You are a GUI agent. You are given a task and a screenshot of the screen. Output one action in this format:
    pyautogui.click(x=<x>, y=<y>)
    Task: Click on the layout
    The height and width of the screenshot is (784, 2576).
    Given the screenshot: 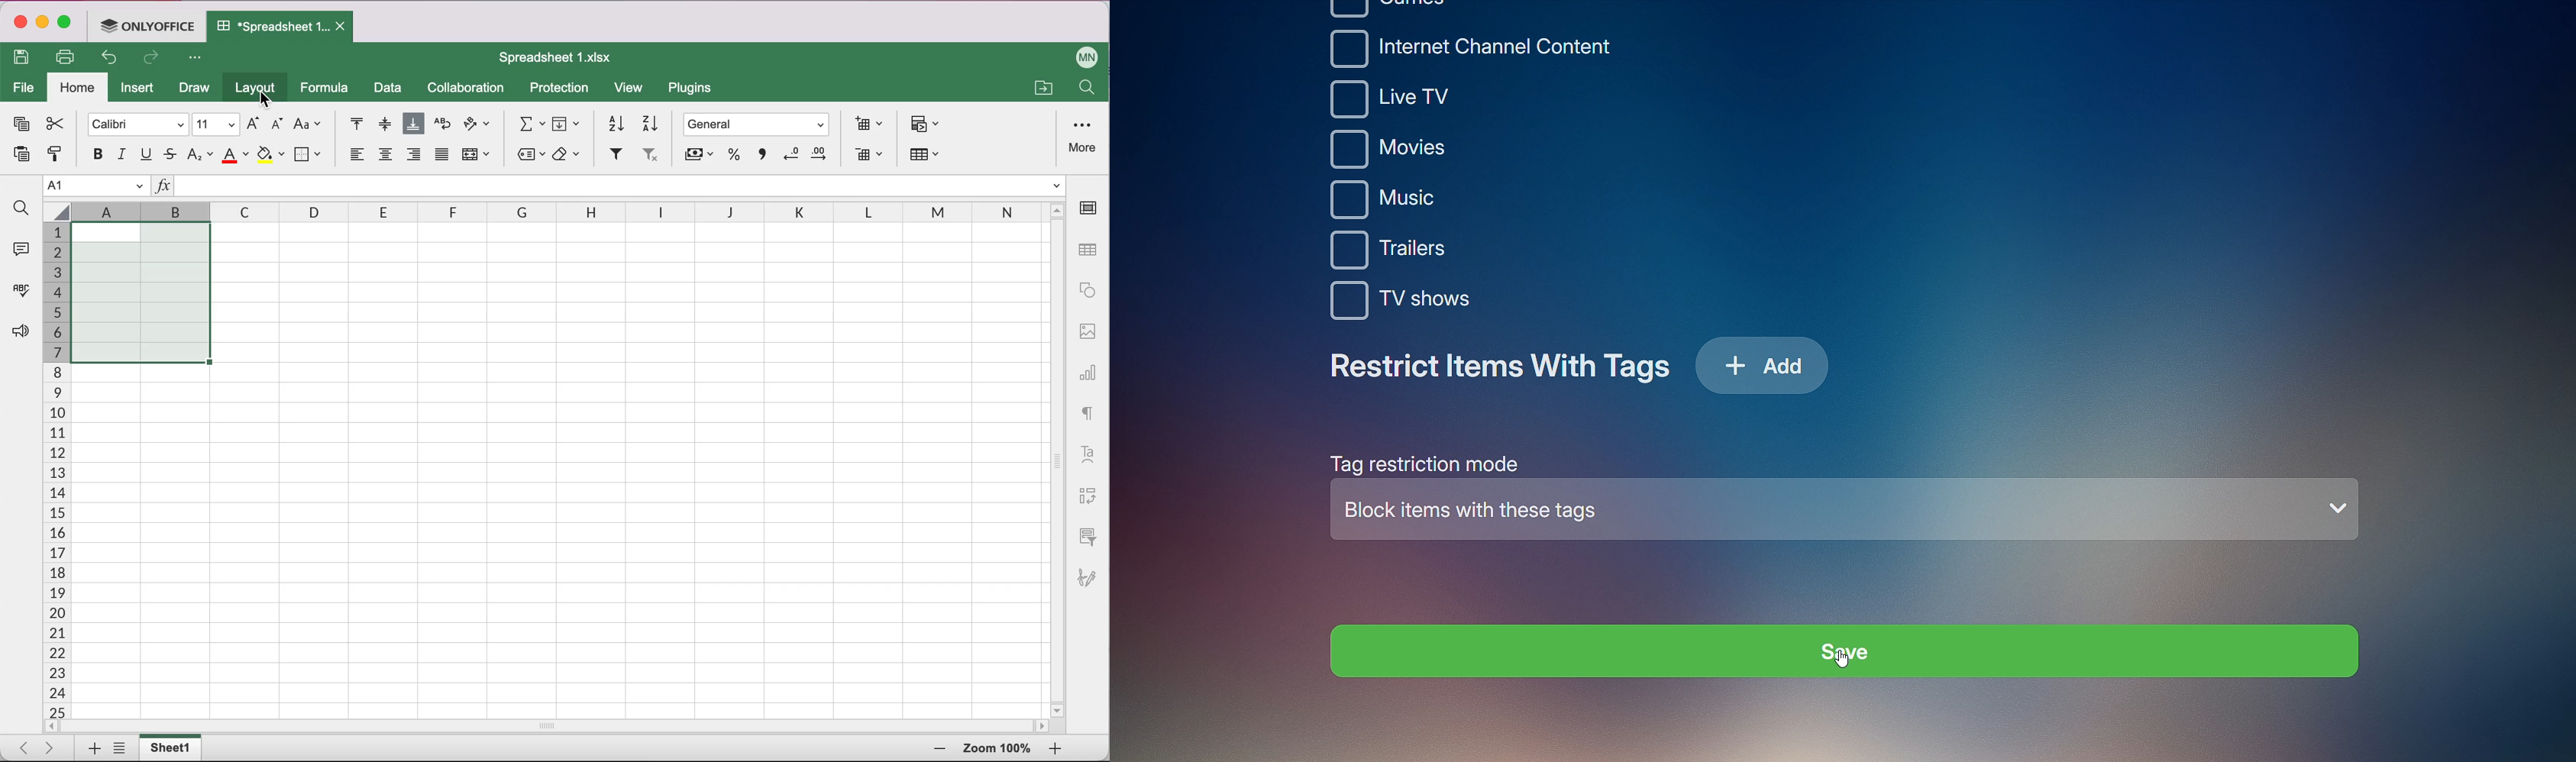 What is the action you would take?
    pyautogui.click(x=258, y=89)
    